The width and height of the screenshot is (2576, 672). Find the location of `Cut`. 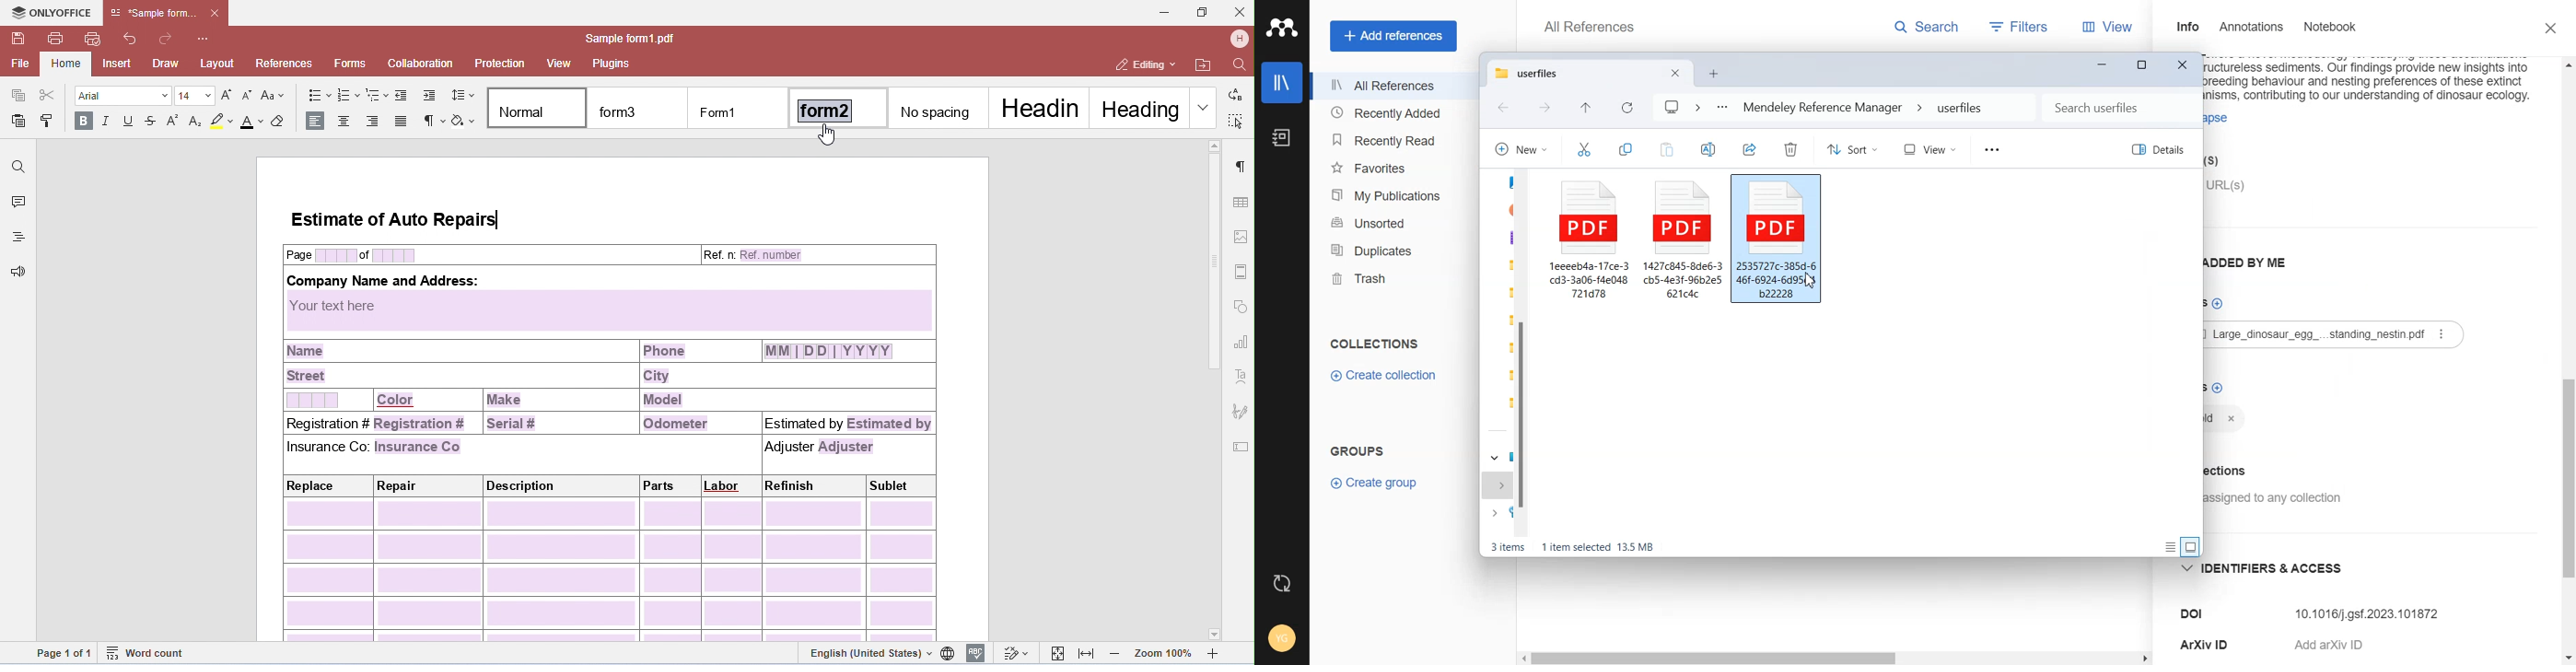

Cut is located at coordinates (1584, 149).